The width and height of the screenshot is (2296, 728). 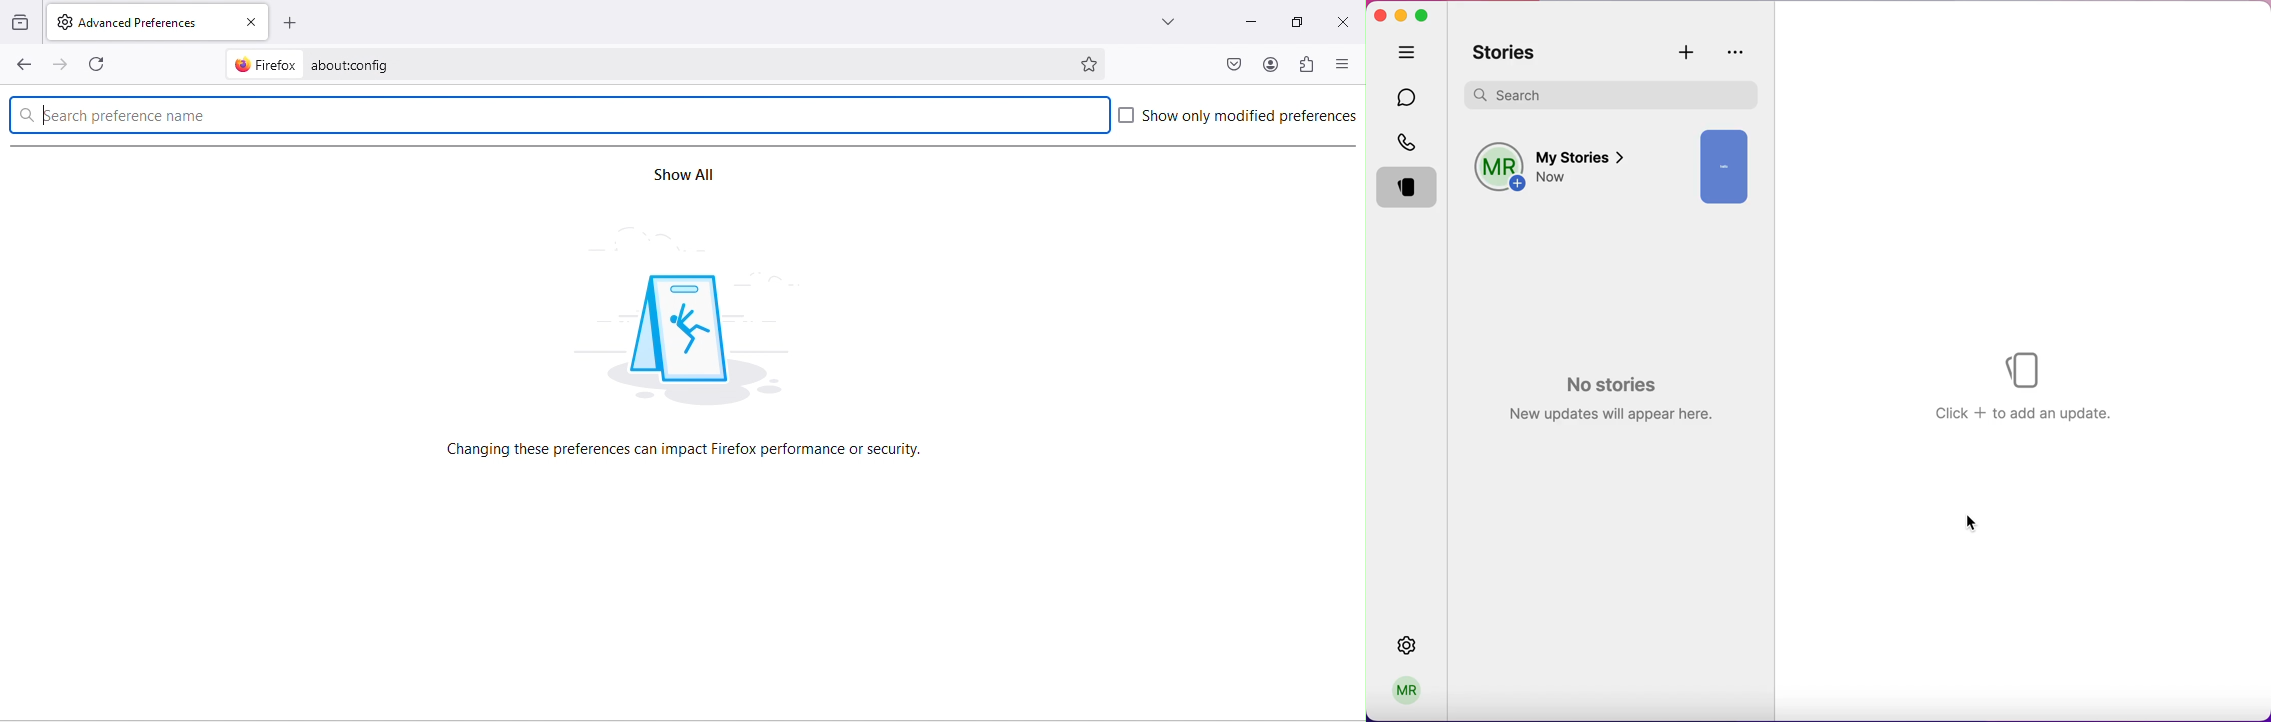 I want to click on user, so click(x=1410, y=688).